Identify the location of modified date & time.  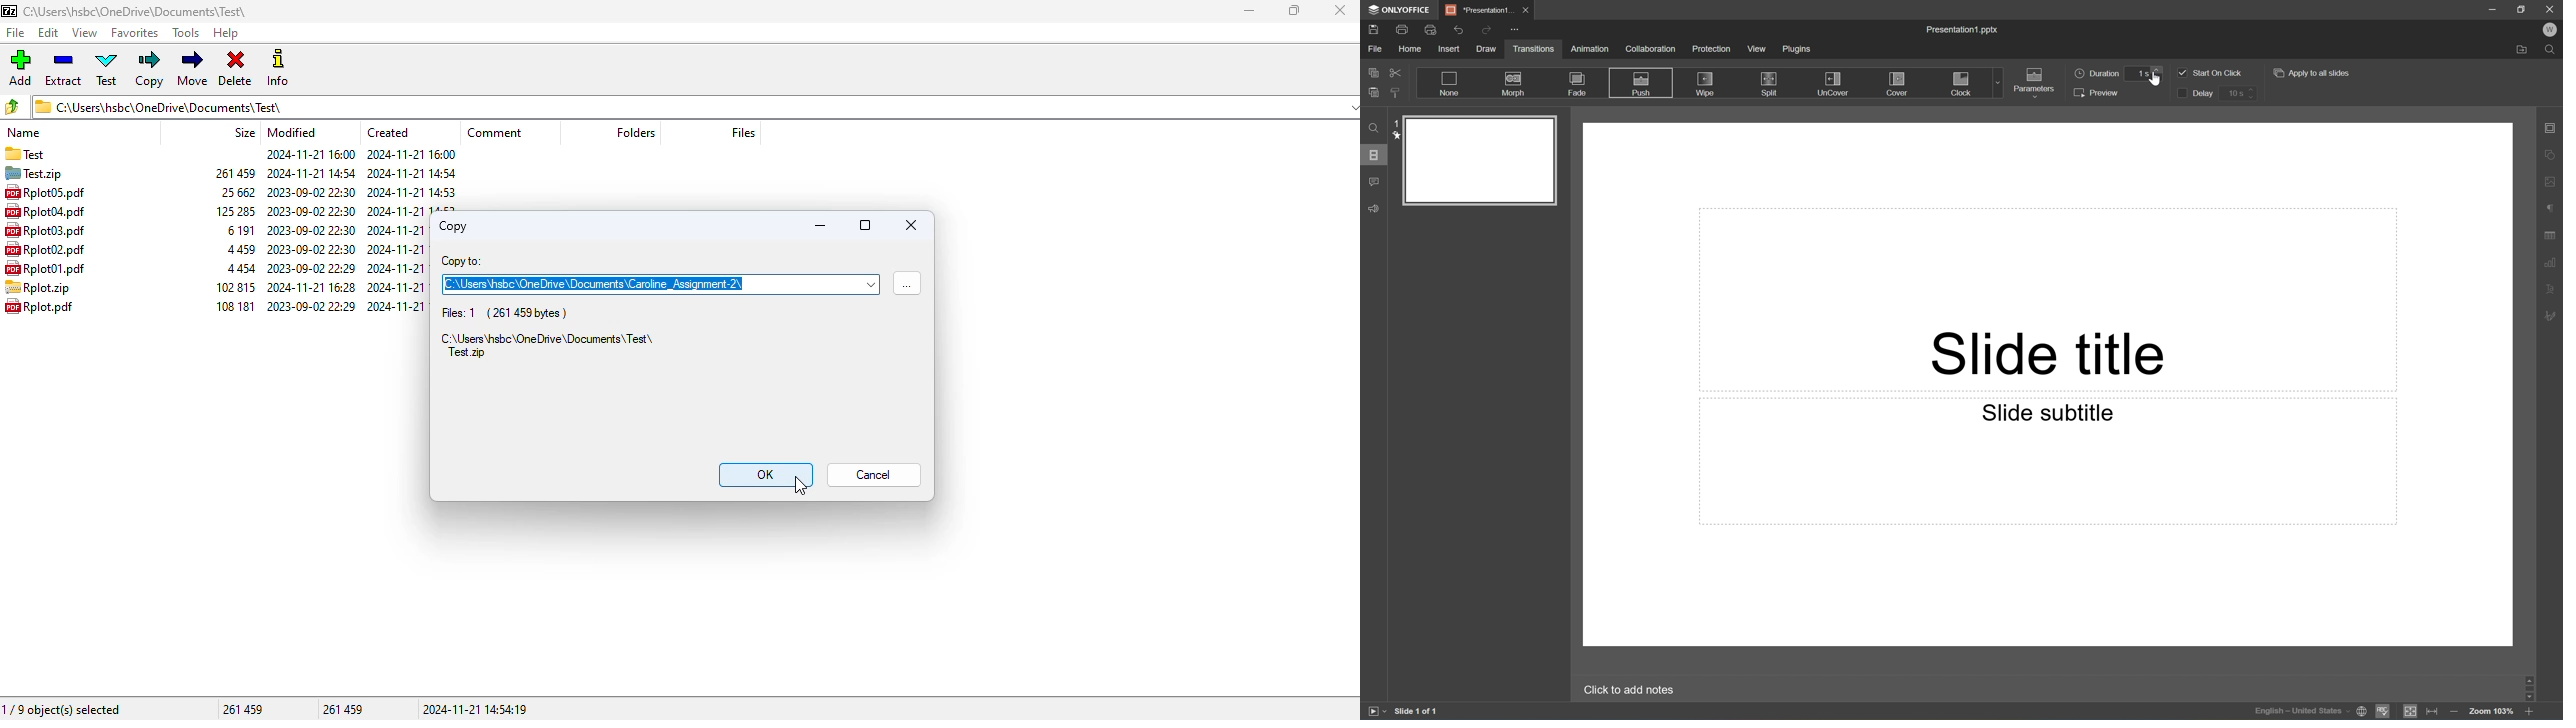
(311, 230).